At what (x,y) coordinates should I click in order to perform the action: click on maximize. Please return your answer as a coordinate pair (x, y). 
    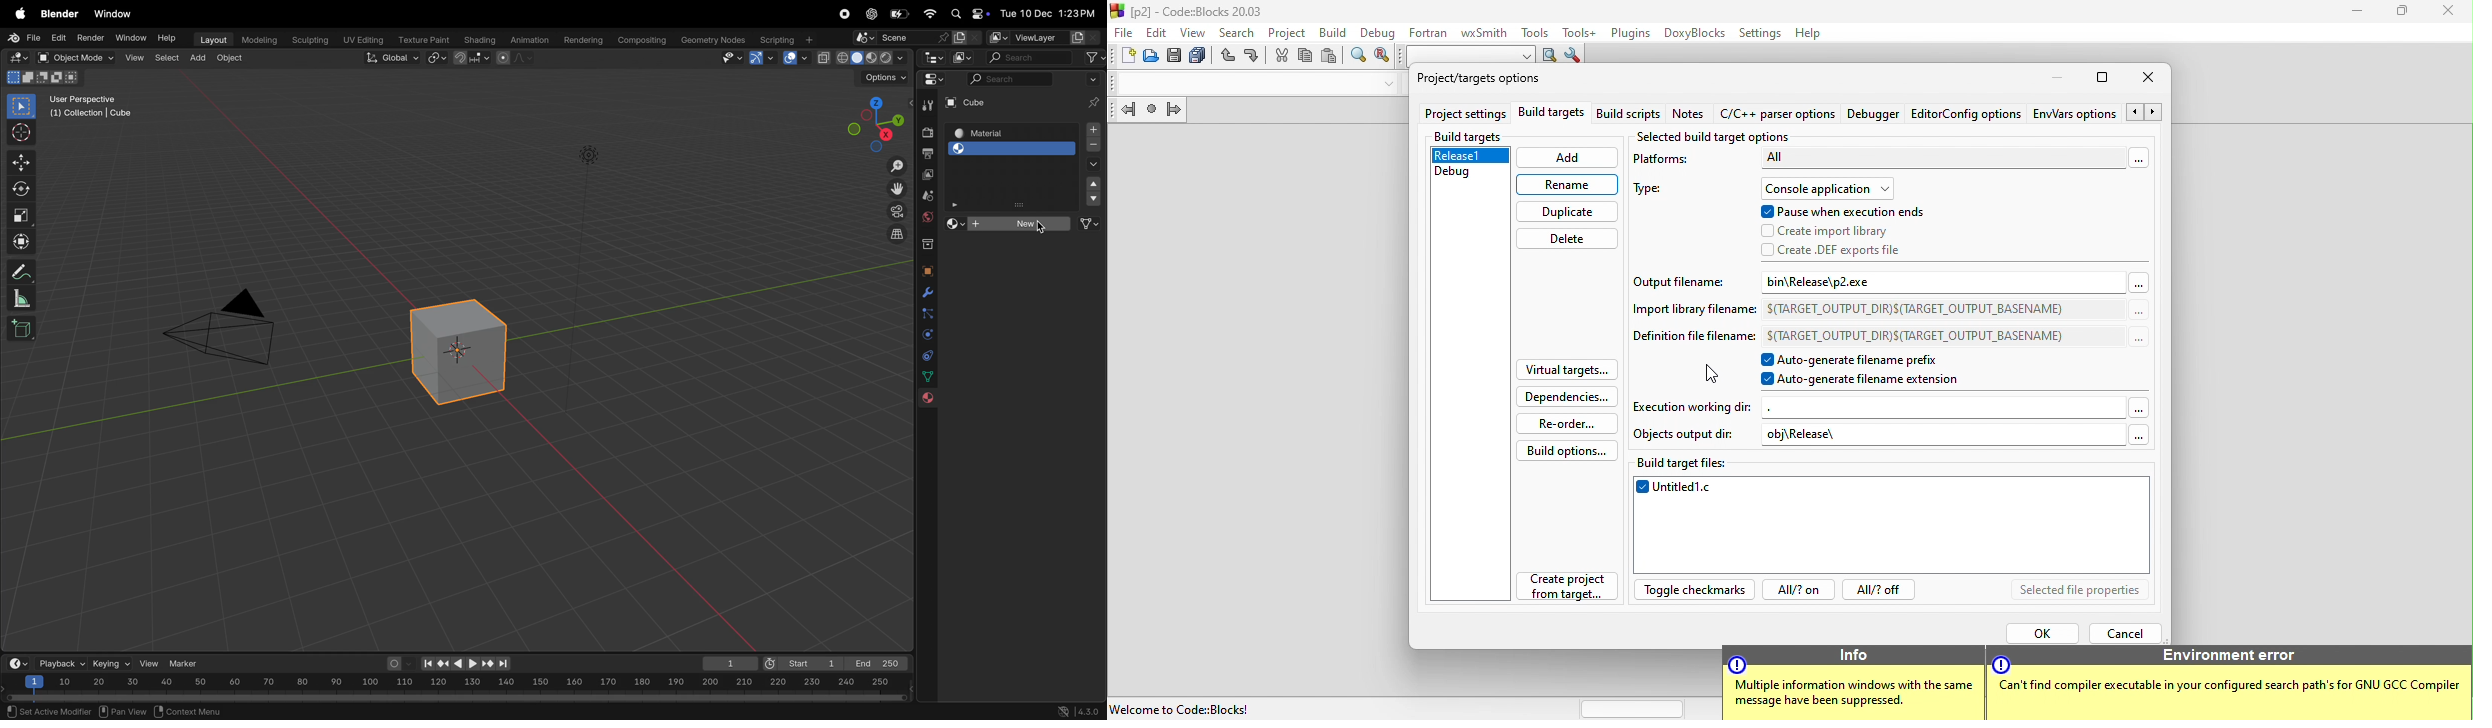
    Looking at the image, I should click on (2403, 12).